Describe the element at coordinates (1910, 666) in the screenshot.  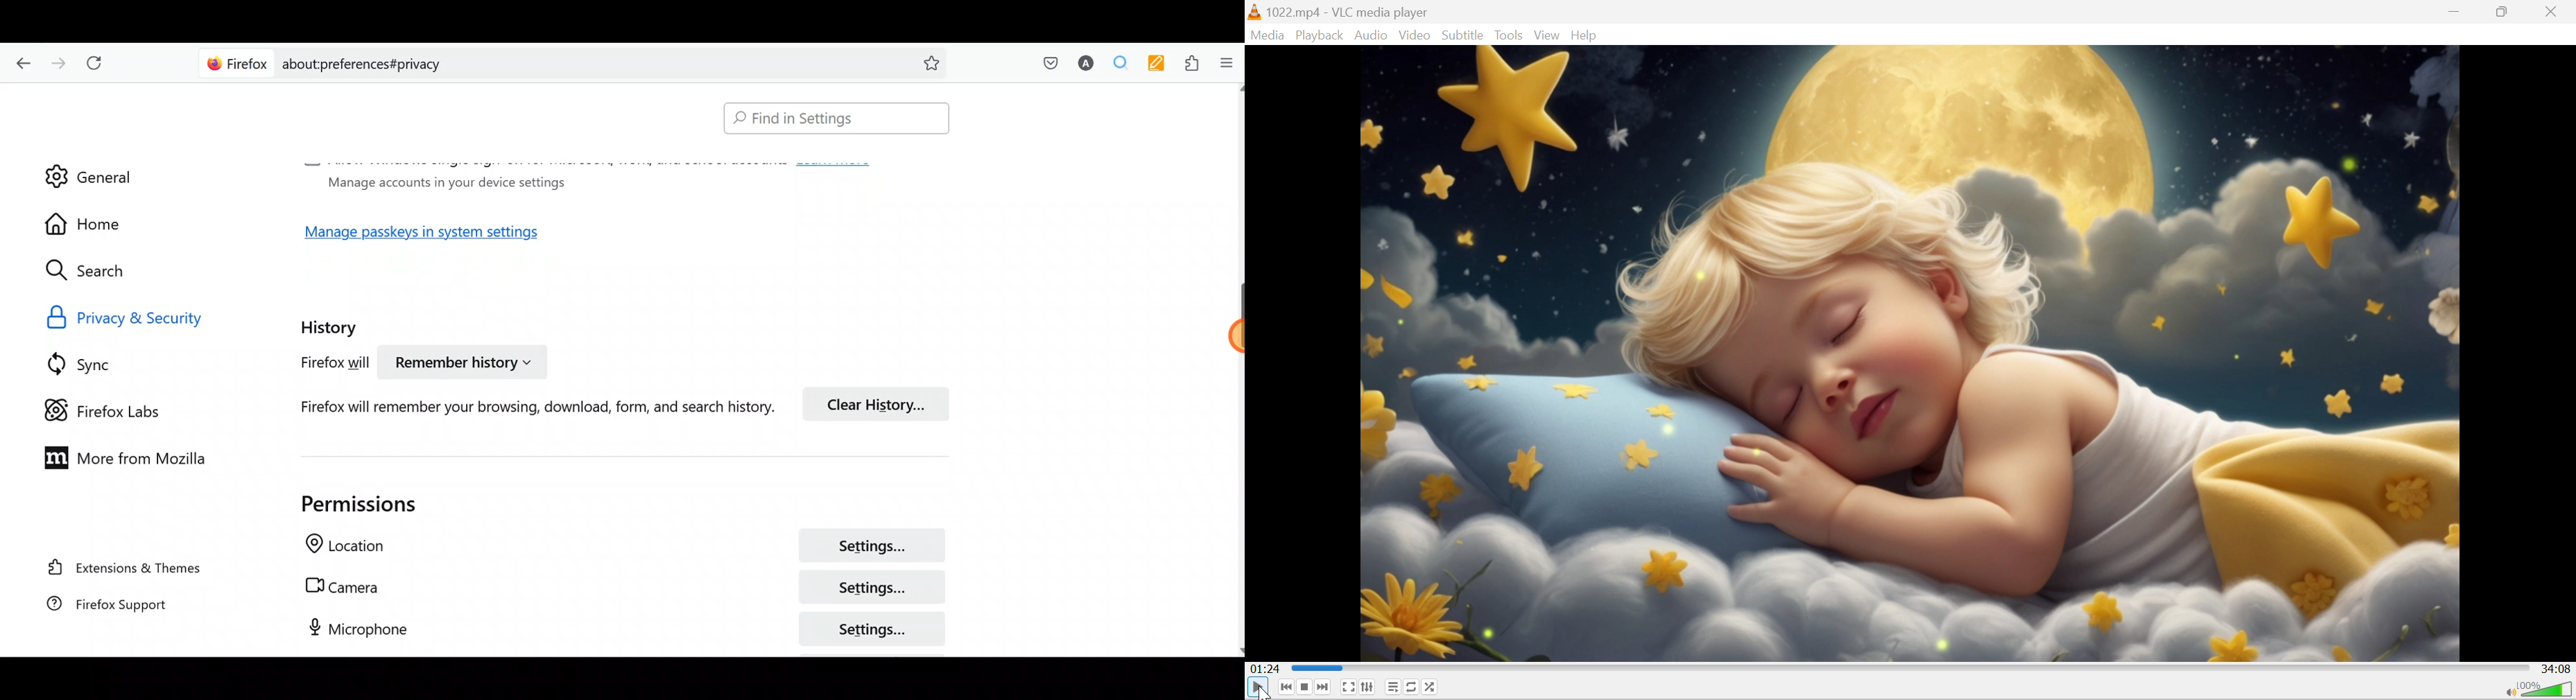
I see `Progress bar` at that location.